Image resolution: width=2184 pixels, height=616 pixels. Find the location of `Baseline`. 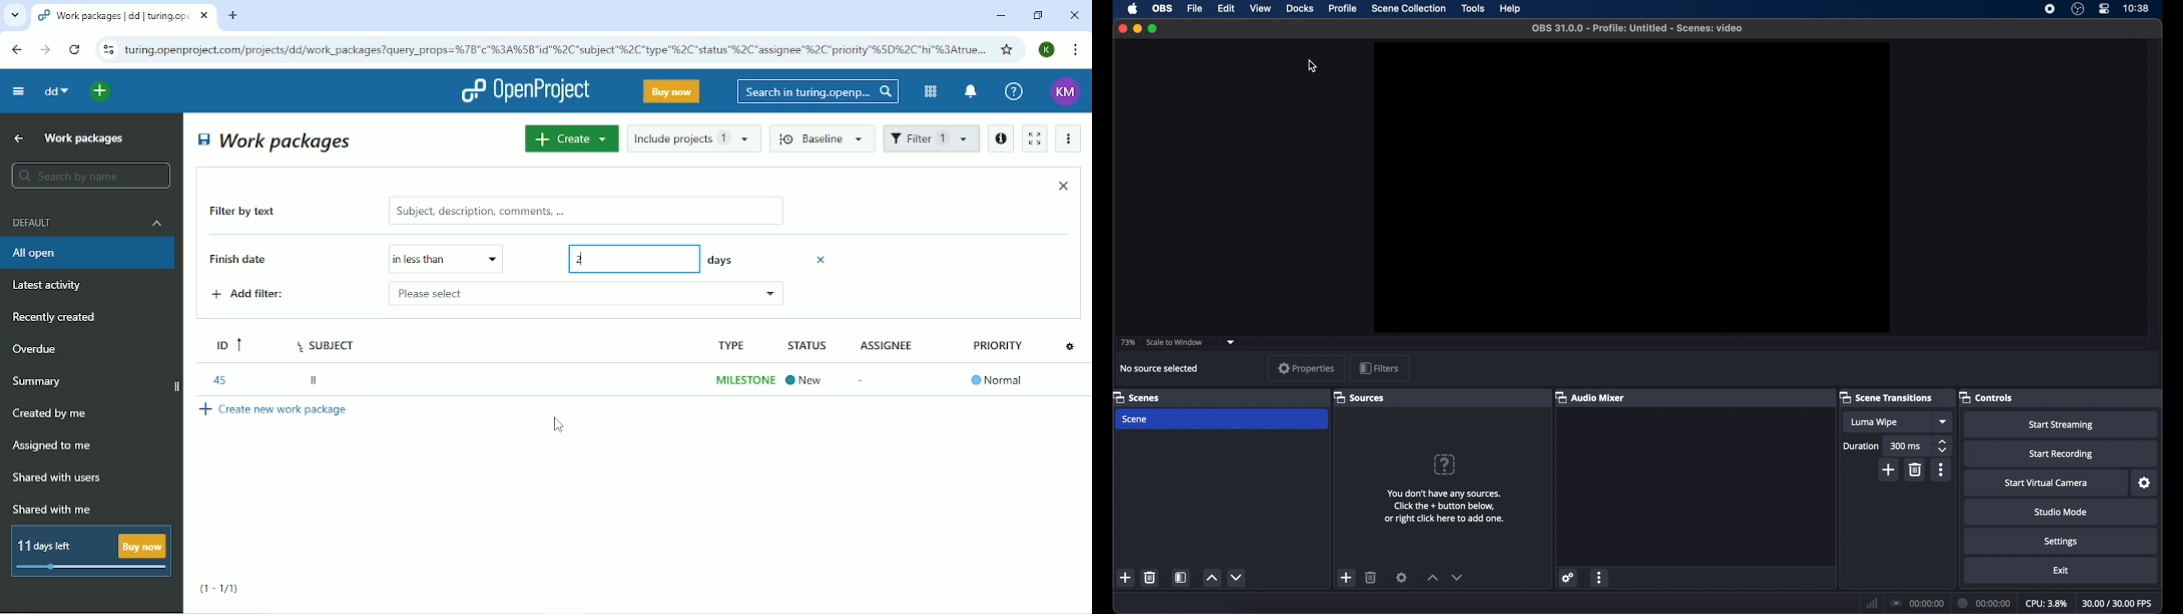

Baseline is located at coordinates (824, 138).